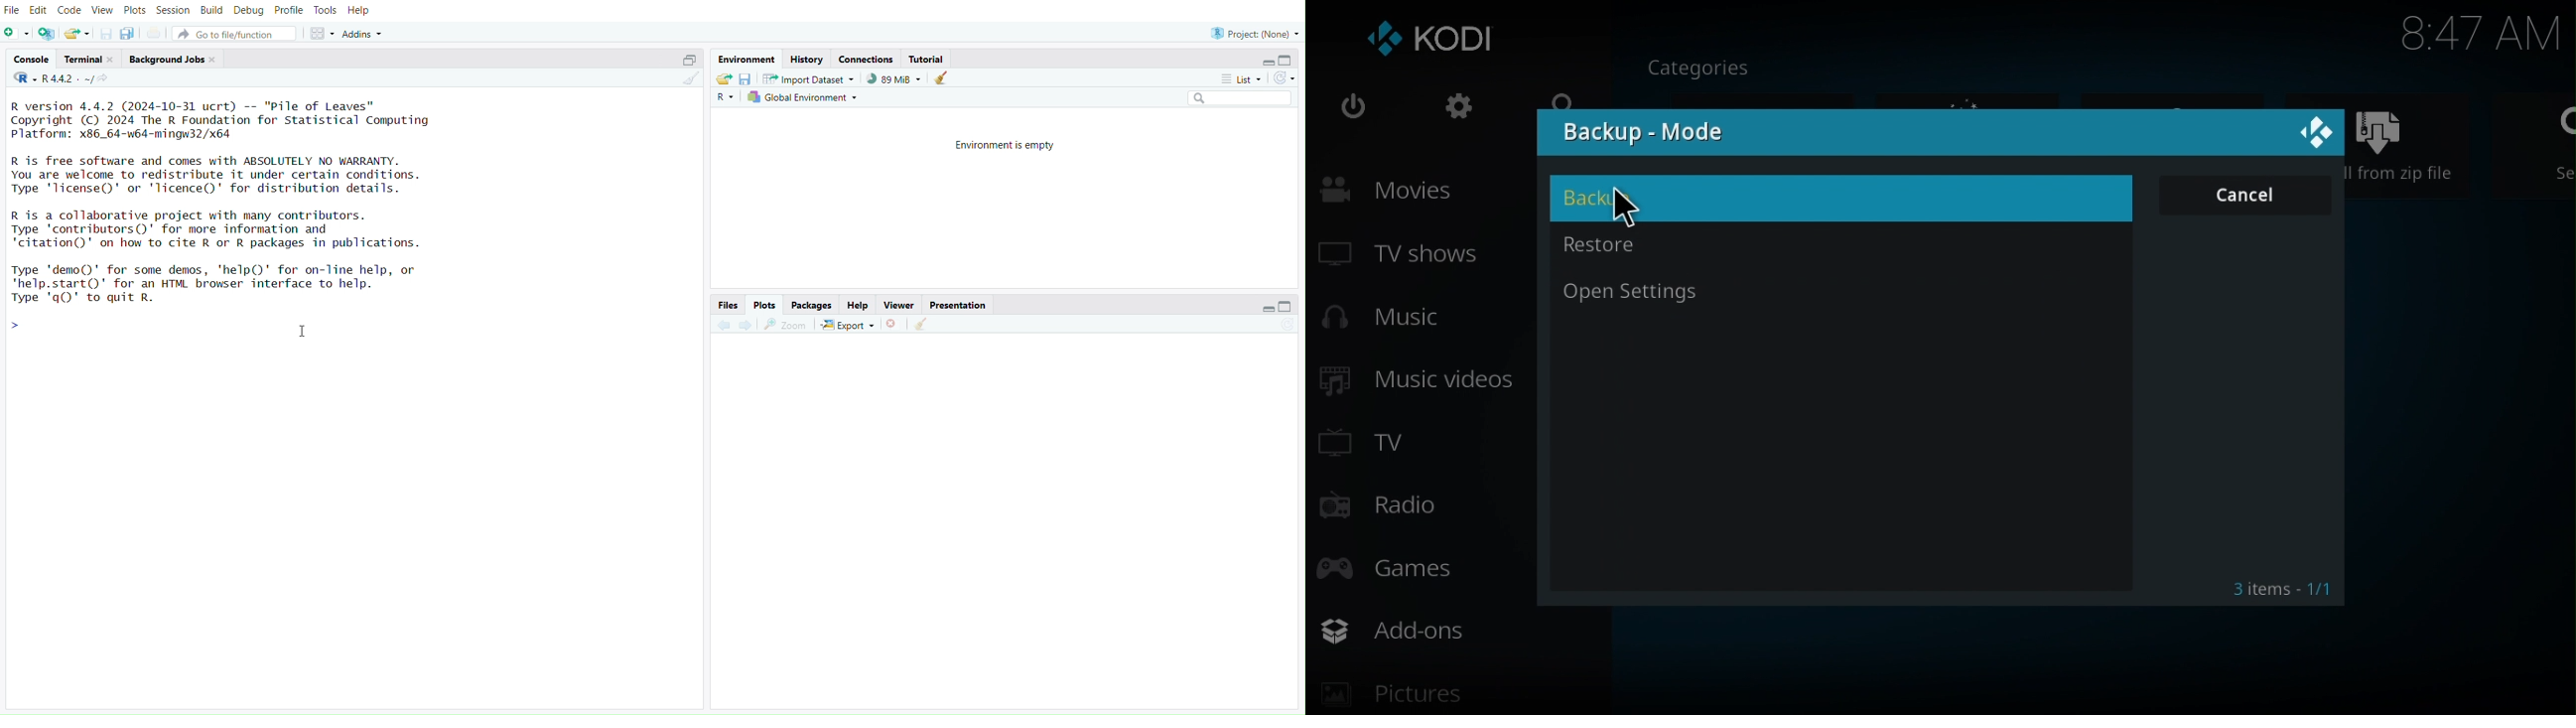 Image resolution: width=2576 pixels, height=728 pixels. What do you see at coordinates (723, 325) in the screenshot?
I see `Go back to the previous source location (Ctrl + F9)` at bounding box center [723, 325].